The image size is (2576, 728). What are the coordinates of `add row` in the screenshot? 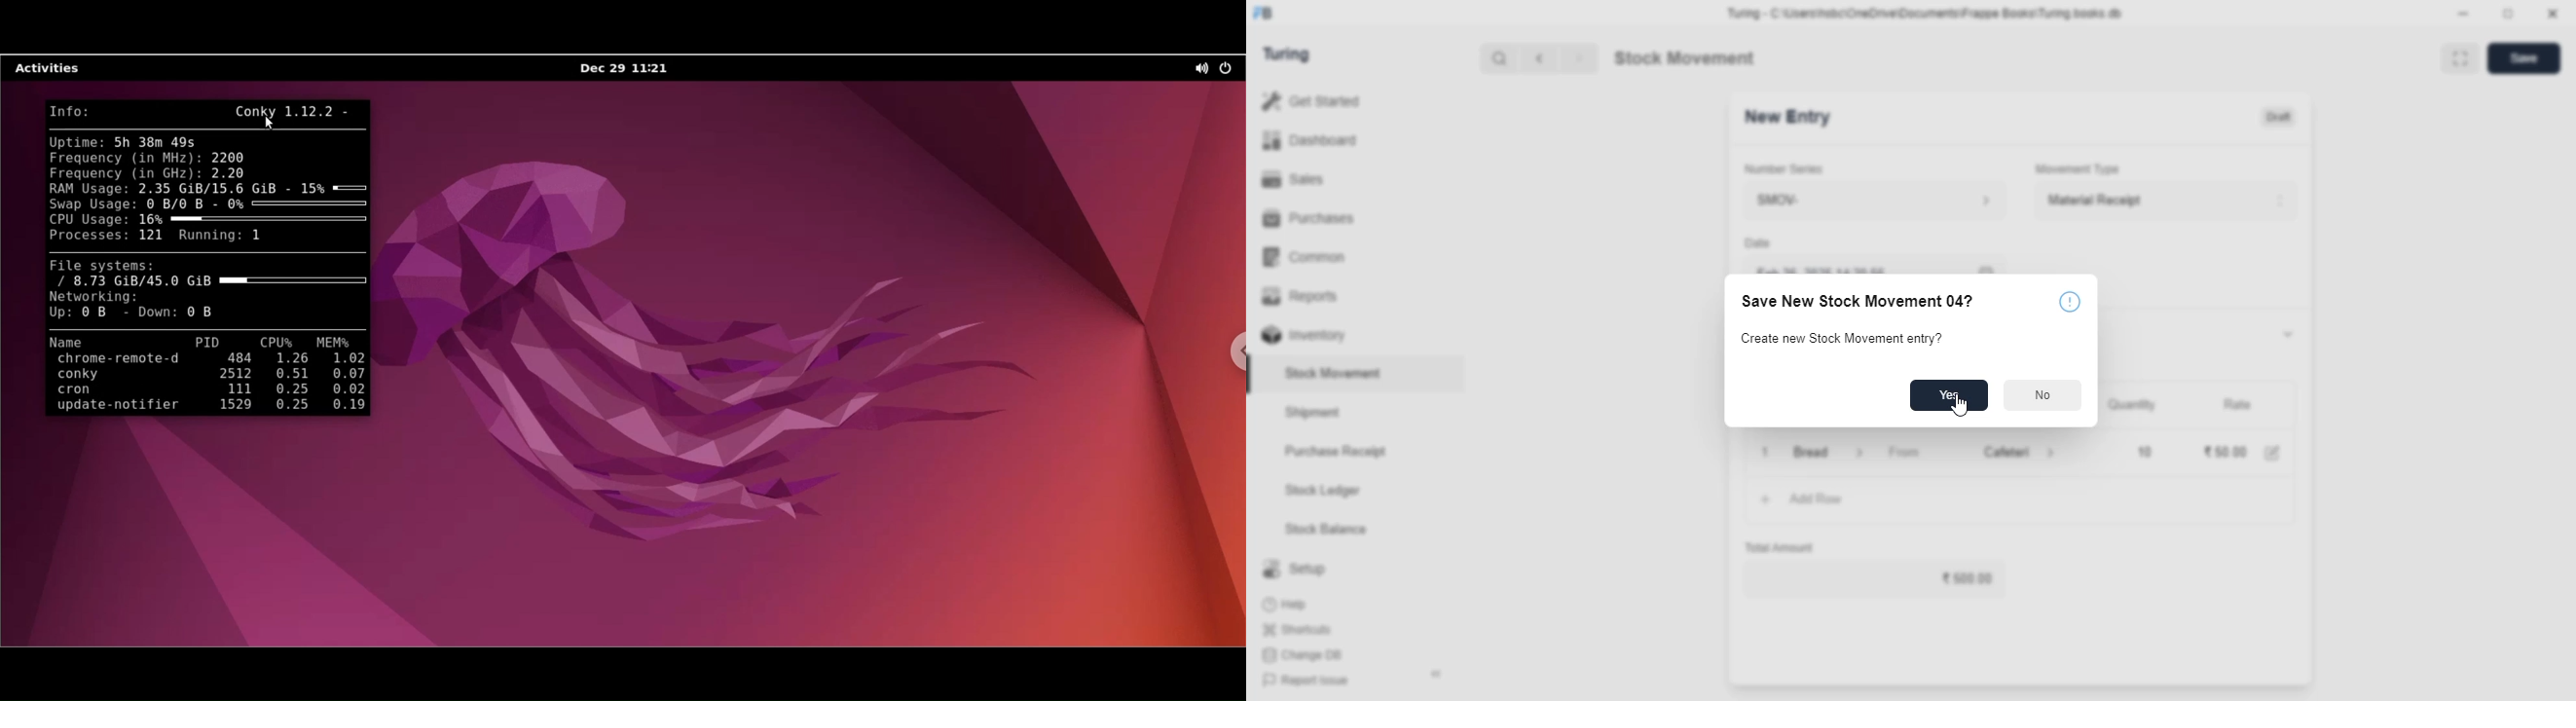 It's located at (1817, 498).